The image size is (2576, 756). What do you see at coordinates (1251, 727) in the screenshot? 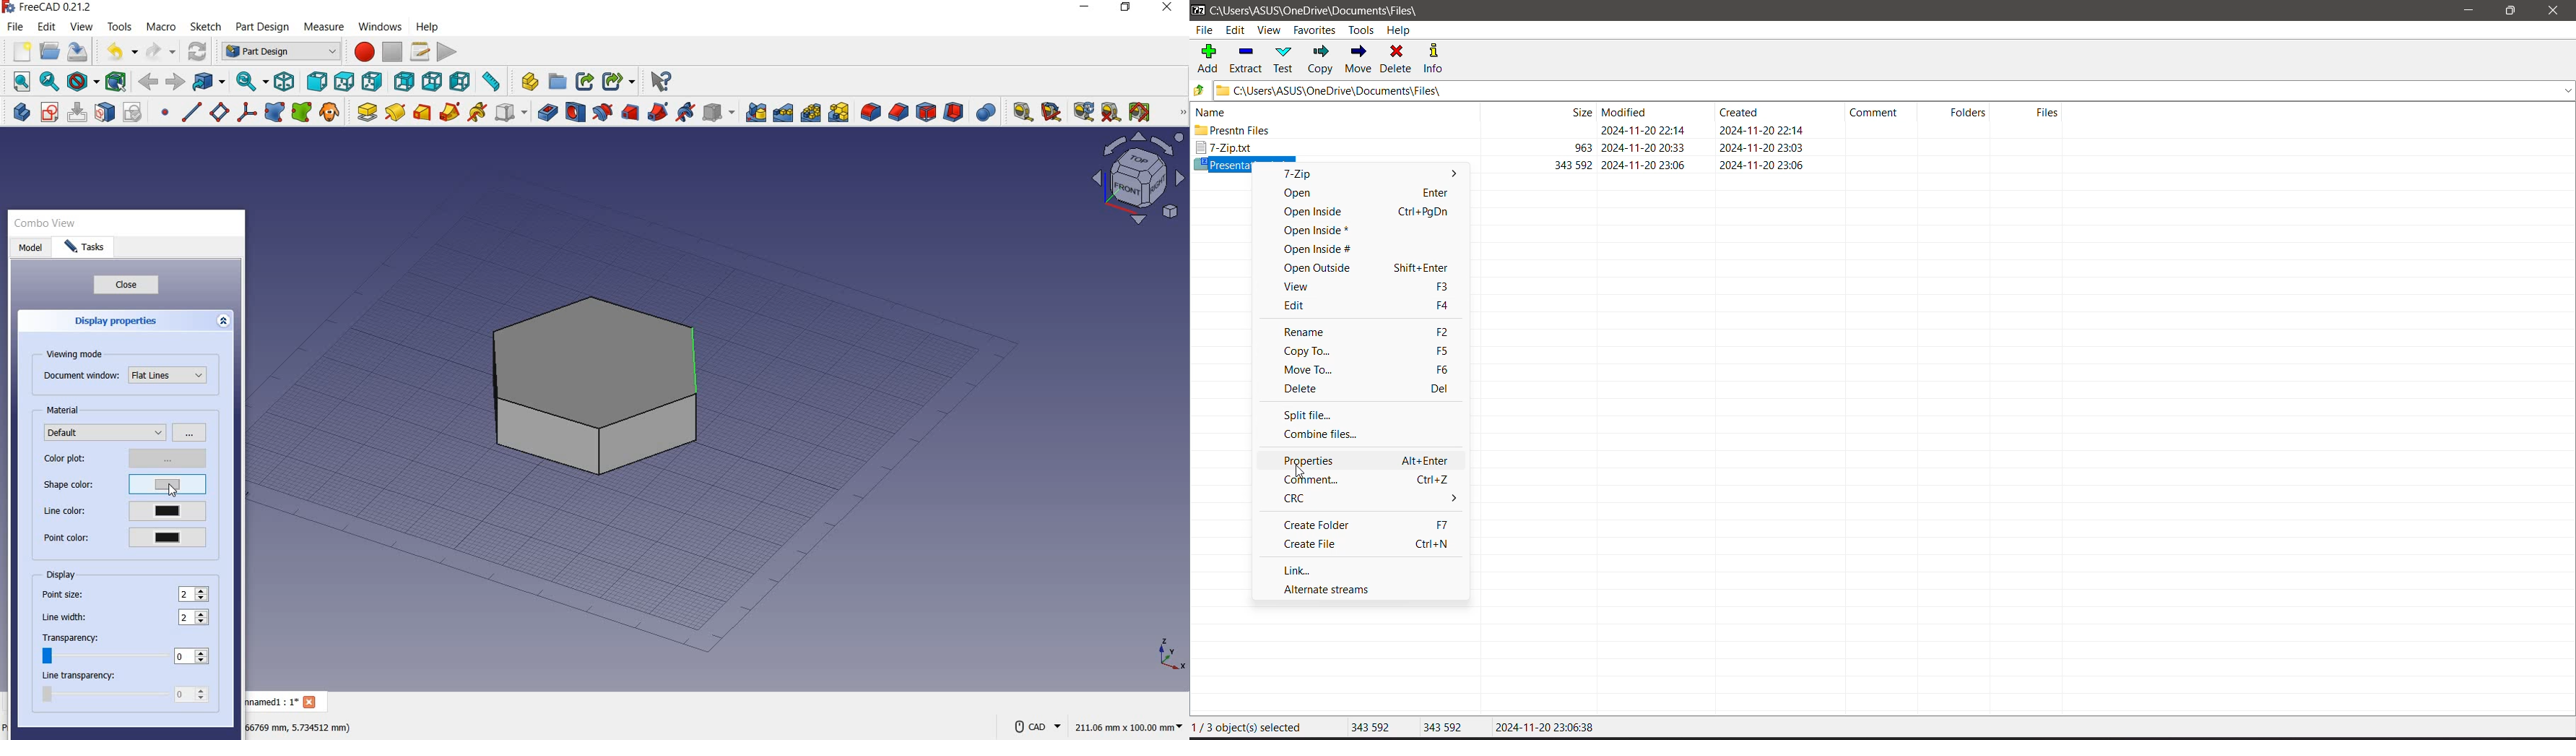
I see `Current Selection` at bounding box center [1251, 727].